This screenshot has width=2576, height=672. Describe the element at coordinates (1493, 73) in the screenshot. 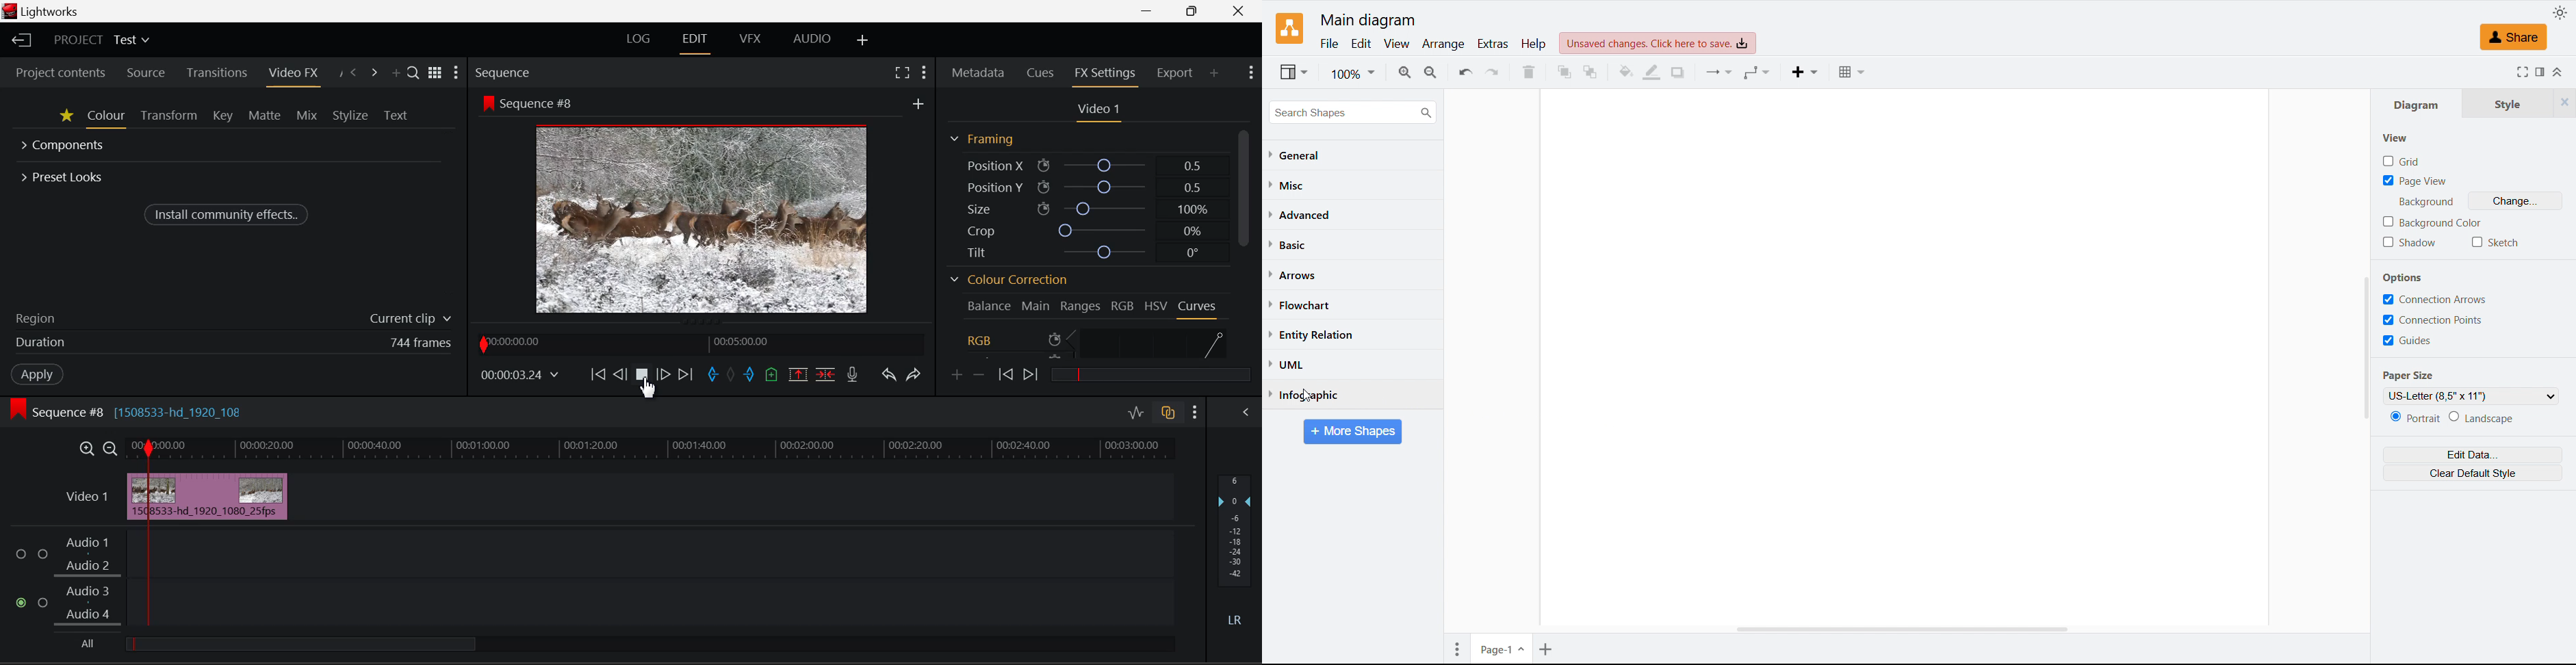

I see `Redo ` at that location.